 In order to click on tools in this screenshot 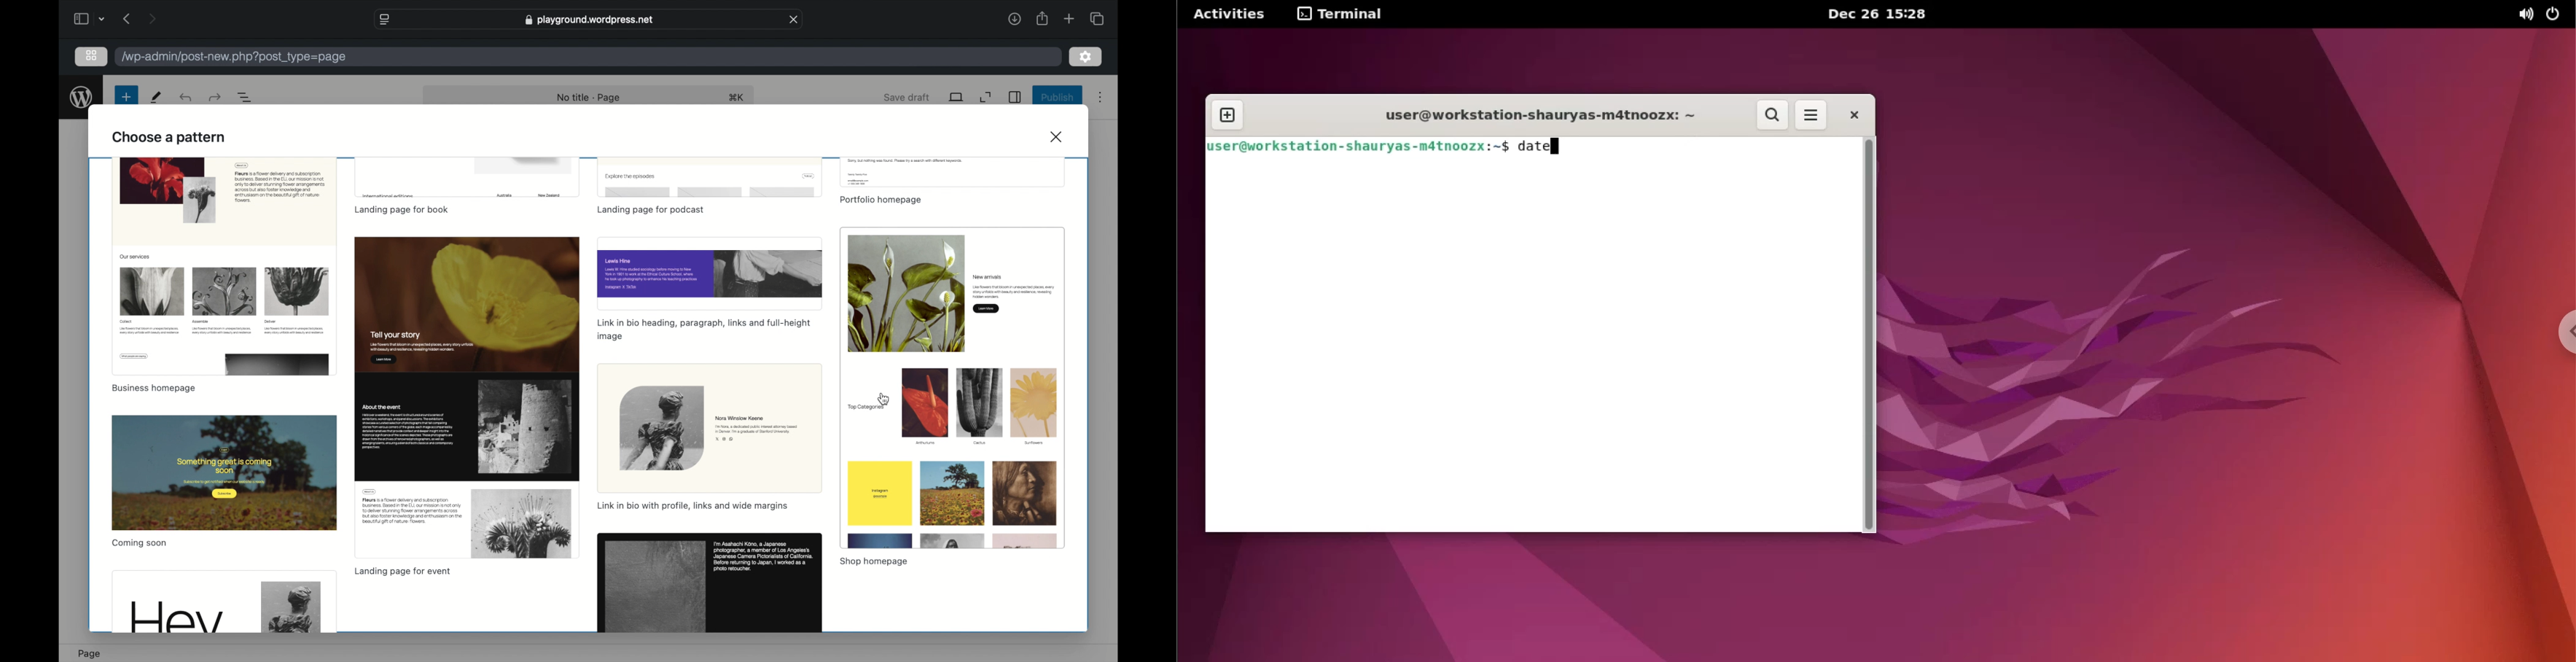, I will do `click(157, 97)`.